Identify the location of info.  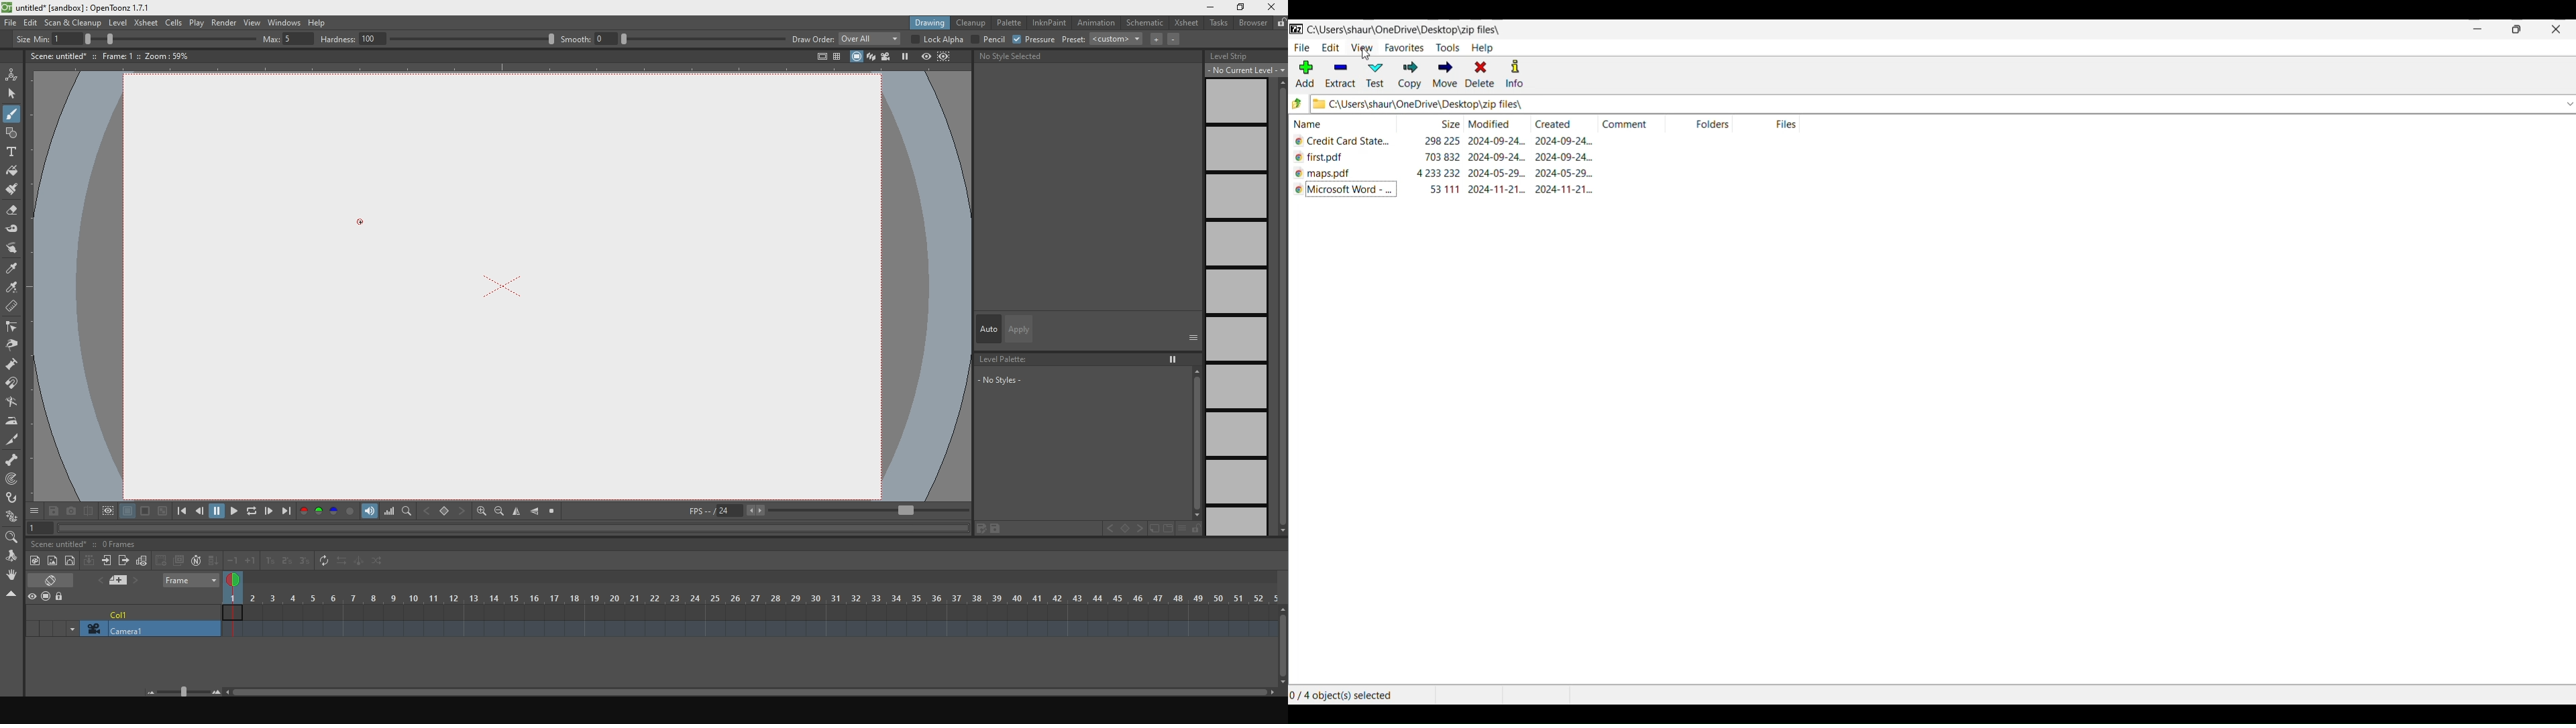
(1514, 74).